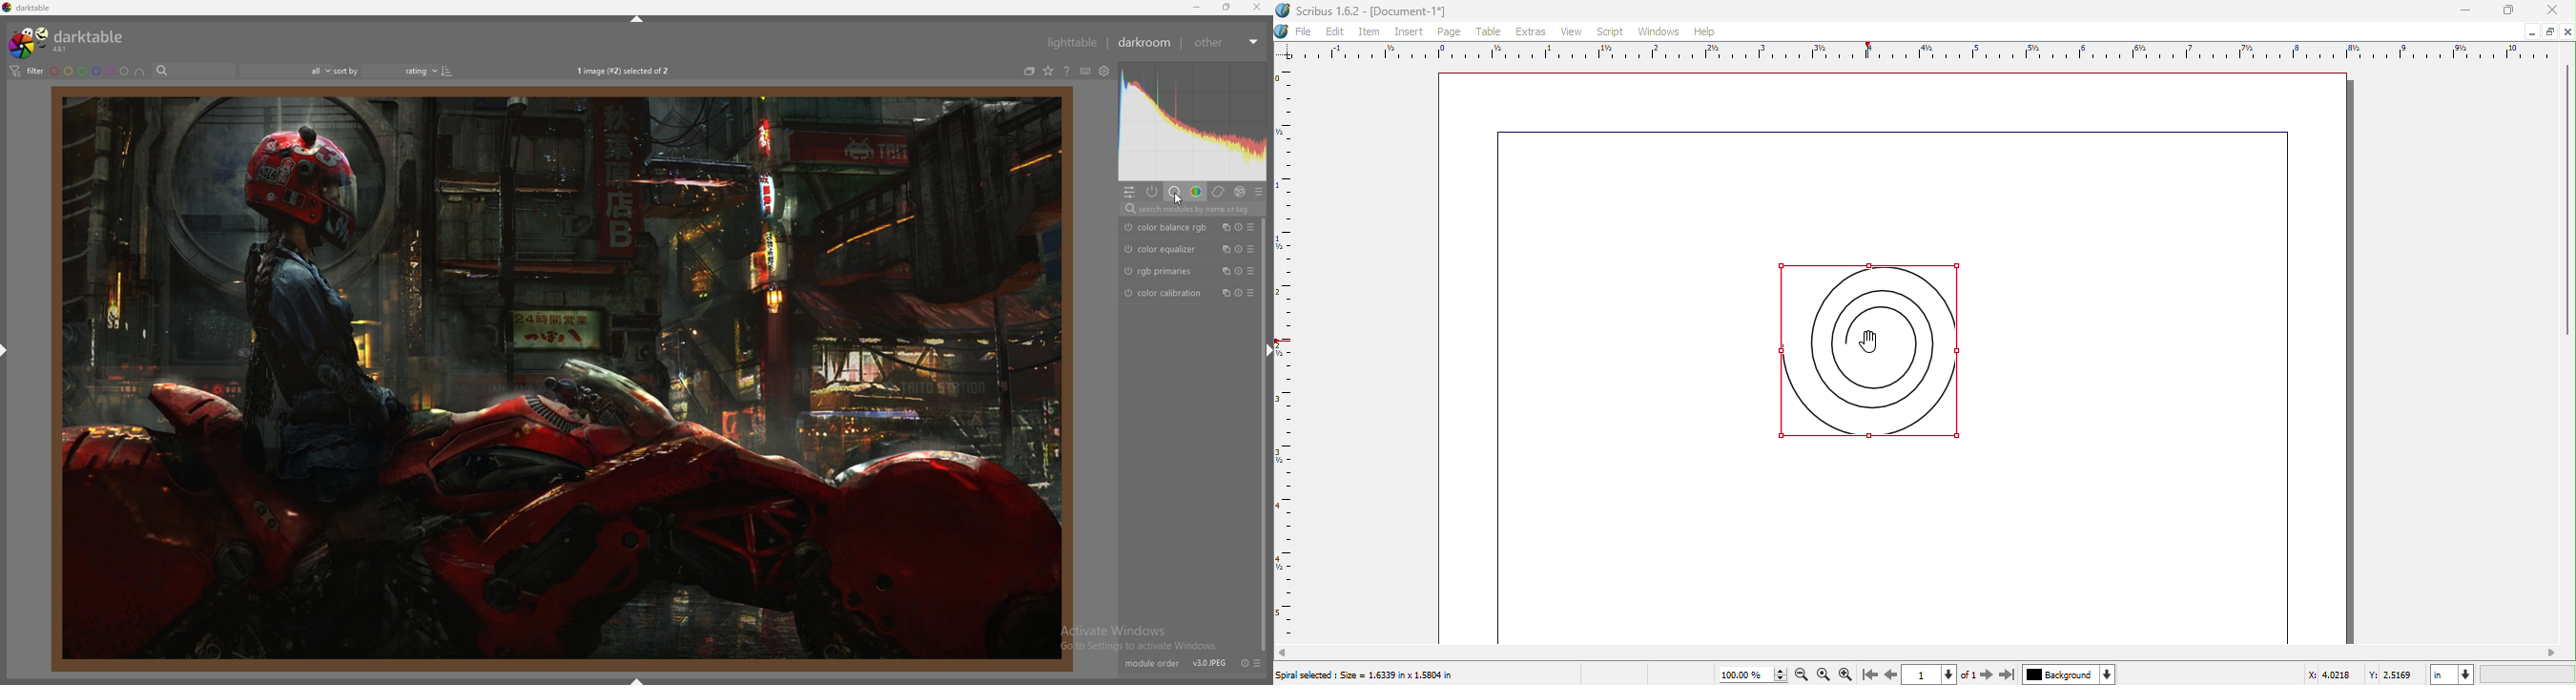 This screenshot has height=700, width=2576. What do you see at coordinates (634, 19) in the screenshot?
I see `hide` at bounding box center [634, 19].